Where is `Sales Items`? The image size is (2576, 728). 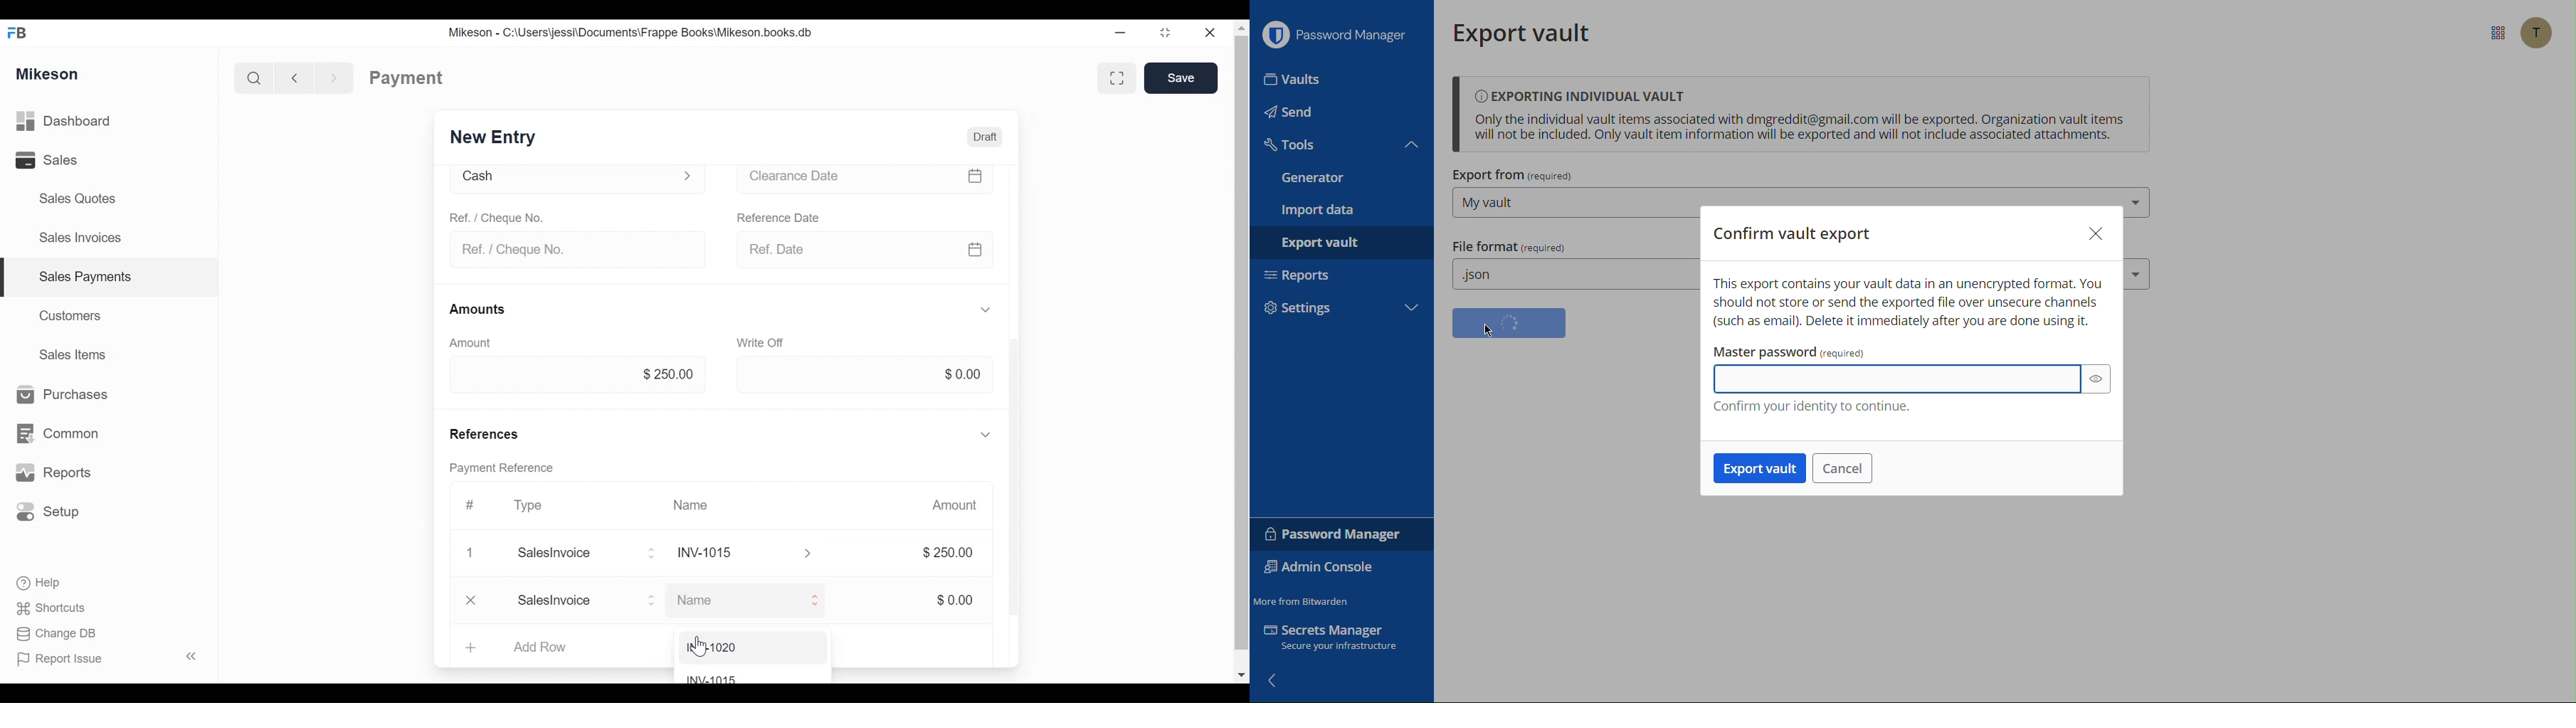 Sales Items is located at coordinates (79, 355).